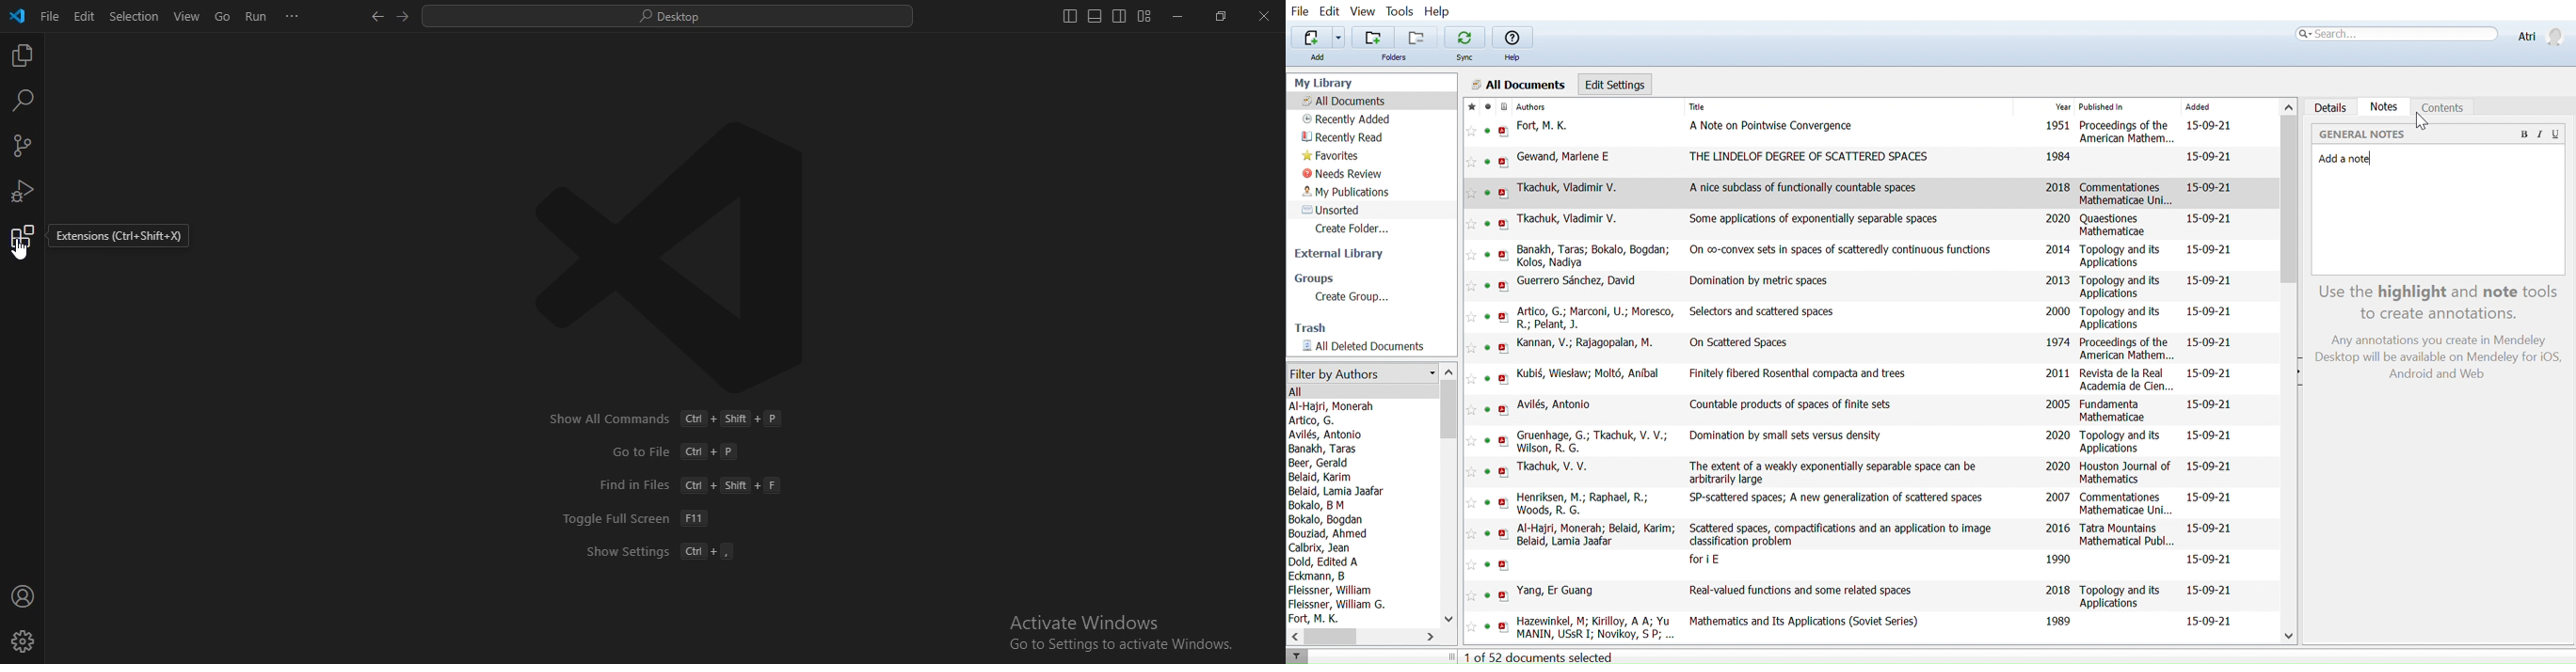  What do you see at coordinates (2212, 528) in the screenshot?
I see `15-09-21` at bounding box center [2212, 528].